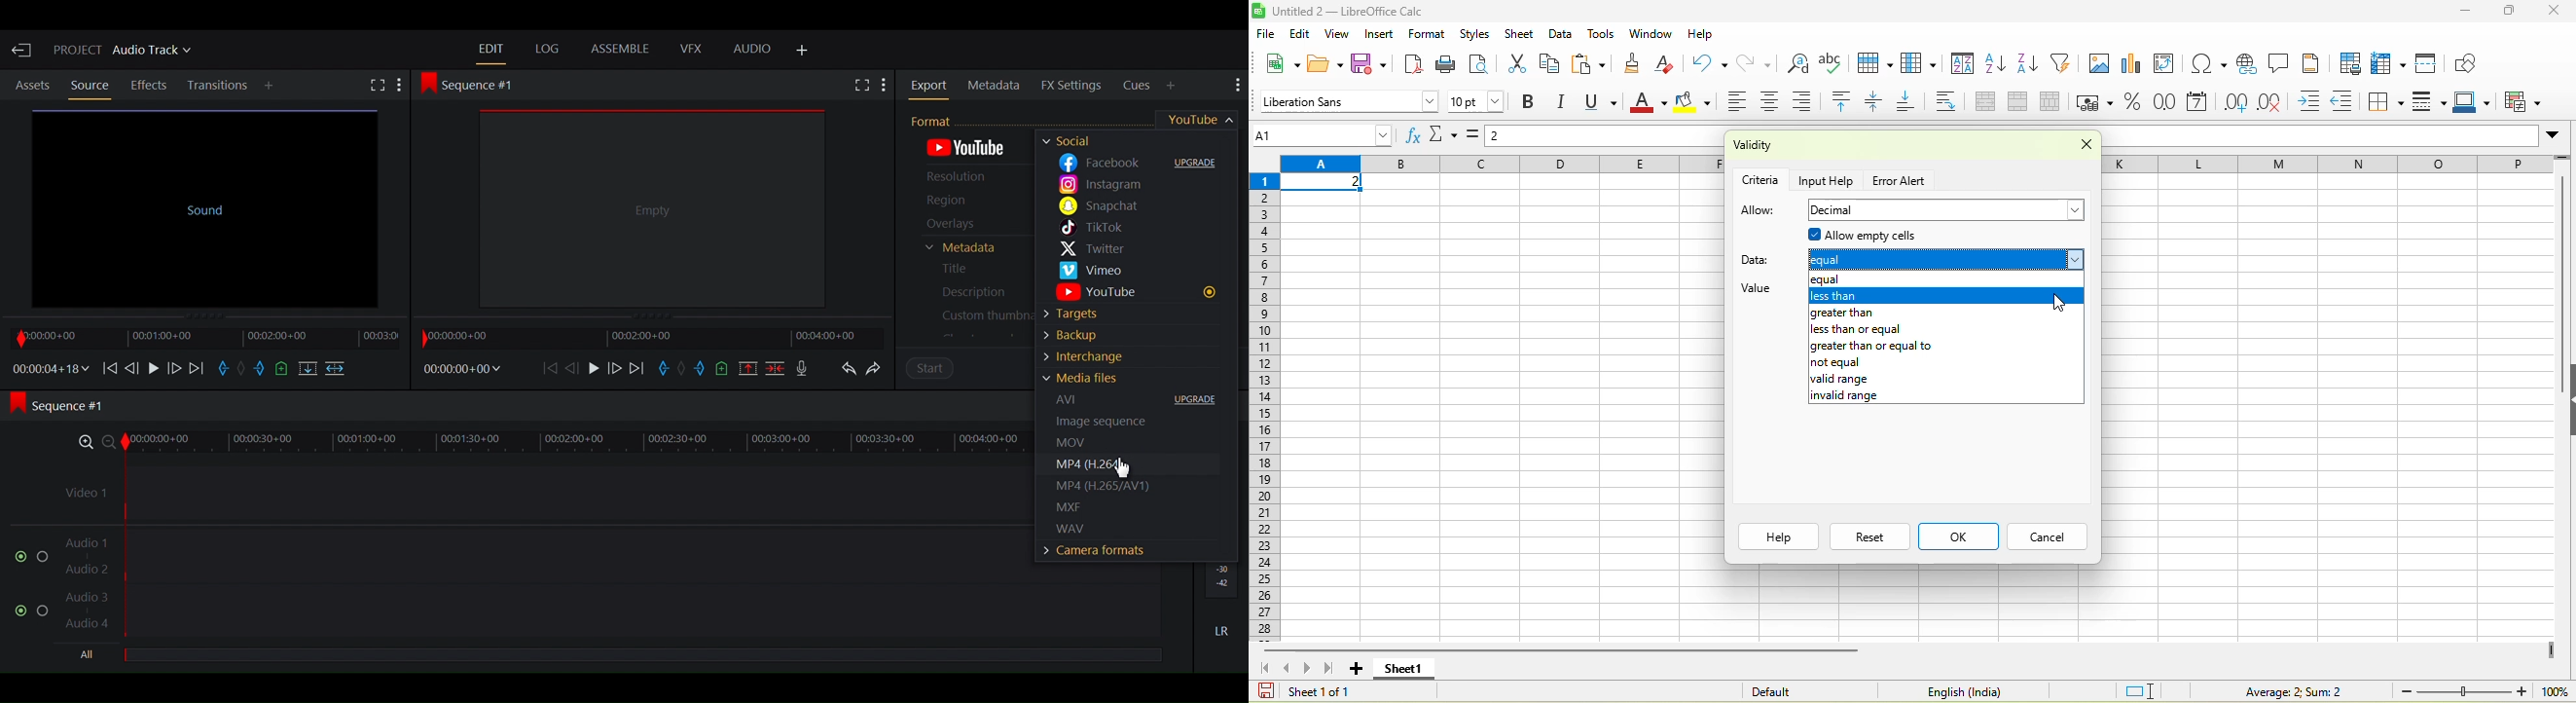 This screenshot has width=2576, height=728. I want to click on print preview, so click(1481, 65).